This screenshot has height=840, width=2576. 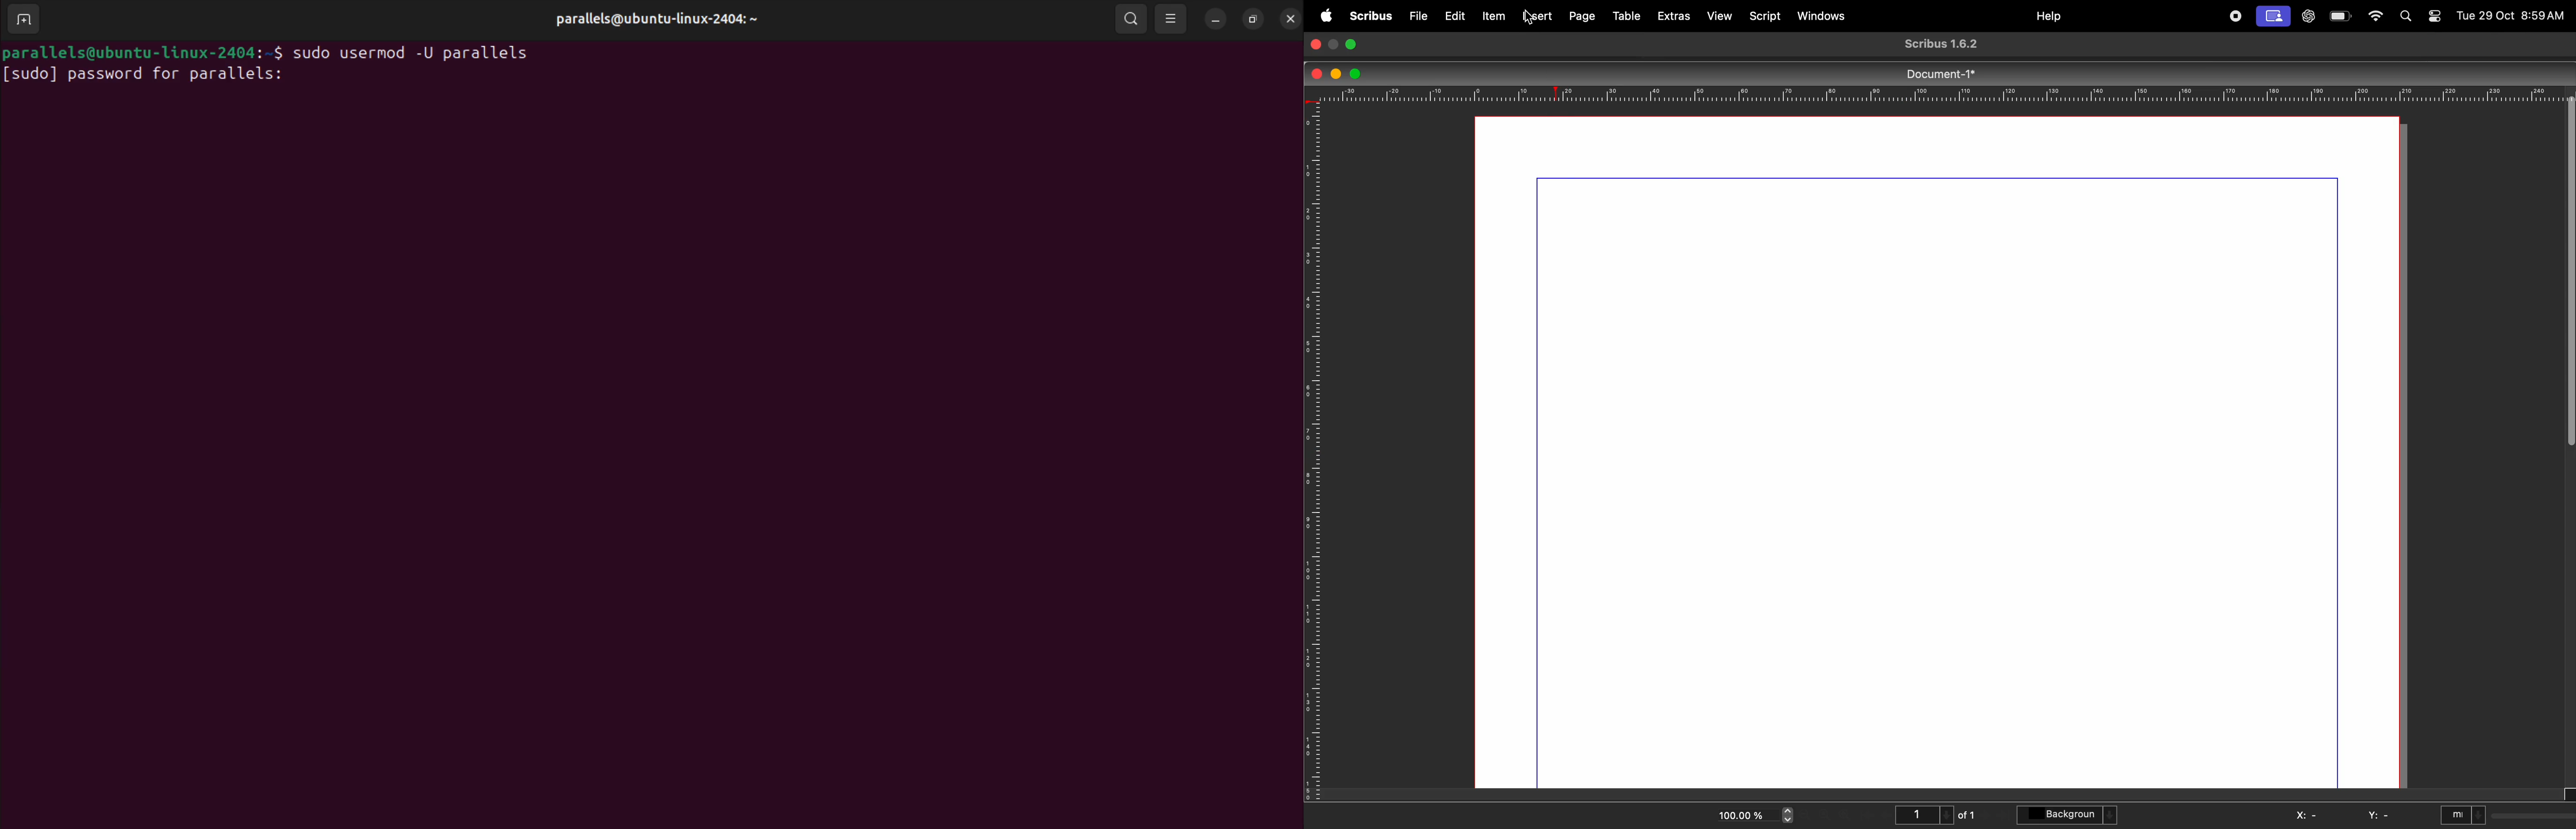 I want to click on resize, so click(x=1251, y=17).